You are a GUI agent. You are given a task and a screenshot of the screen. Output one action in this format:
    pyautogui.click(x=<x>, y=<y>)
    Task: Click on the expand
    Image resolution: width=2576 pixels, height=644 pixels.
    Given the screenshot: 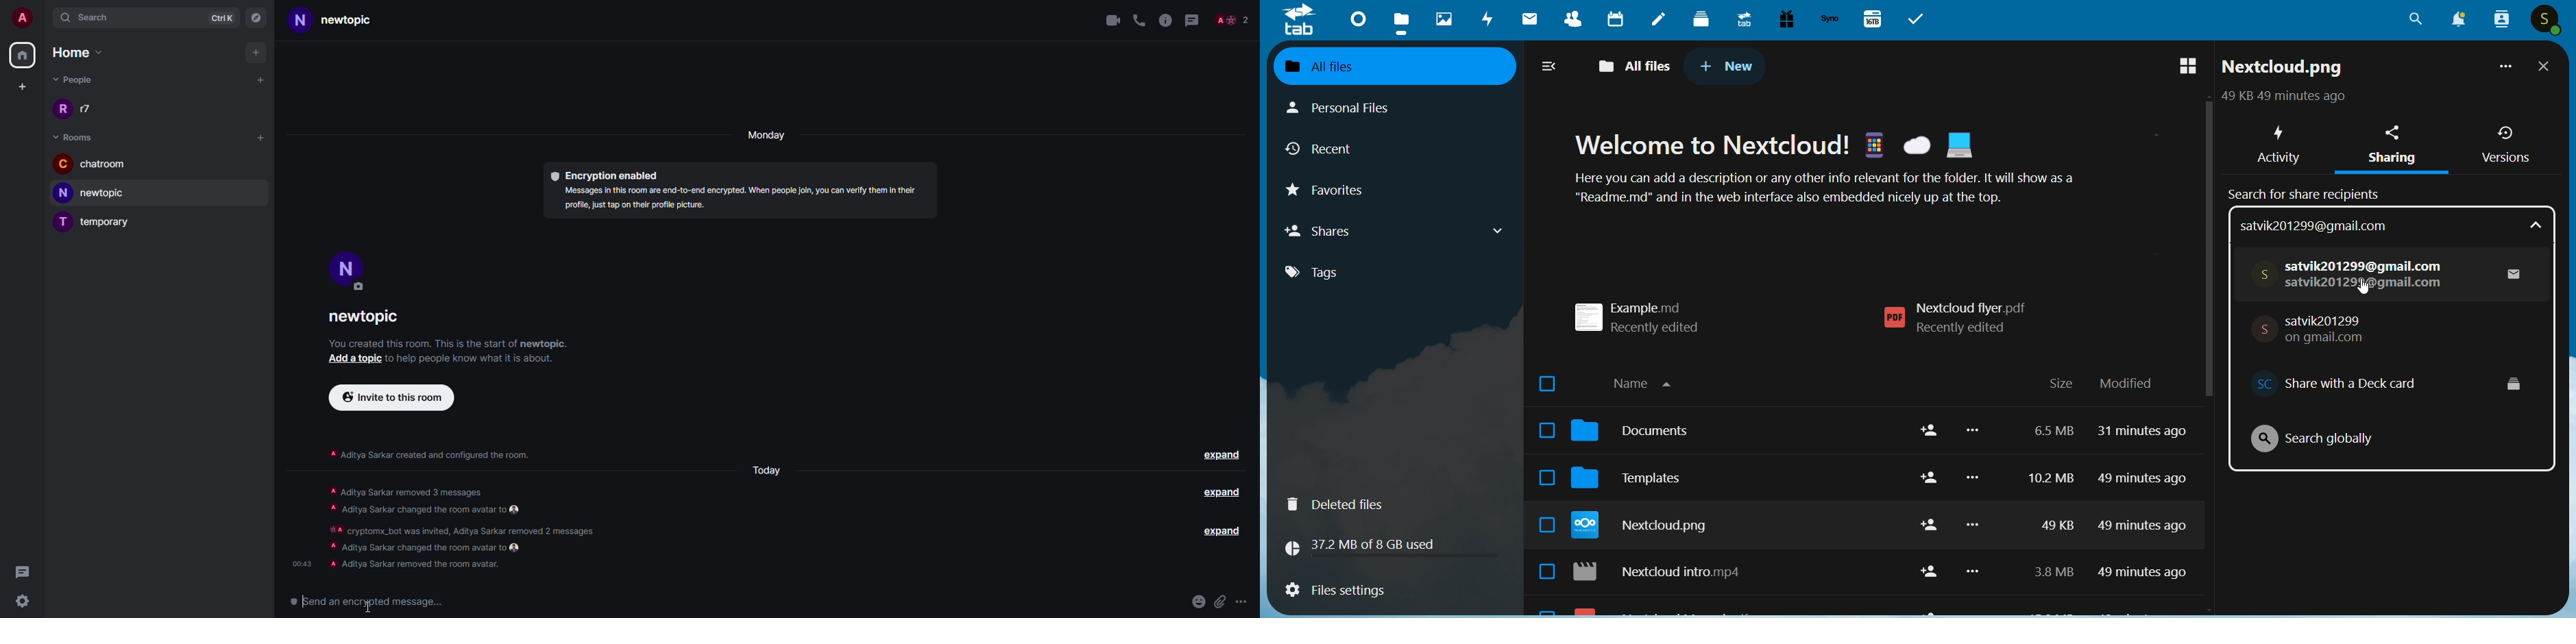 What is the action you would take?
    pyautogui.click(x=1220, y=492)
    